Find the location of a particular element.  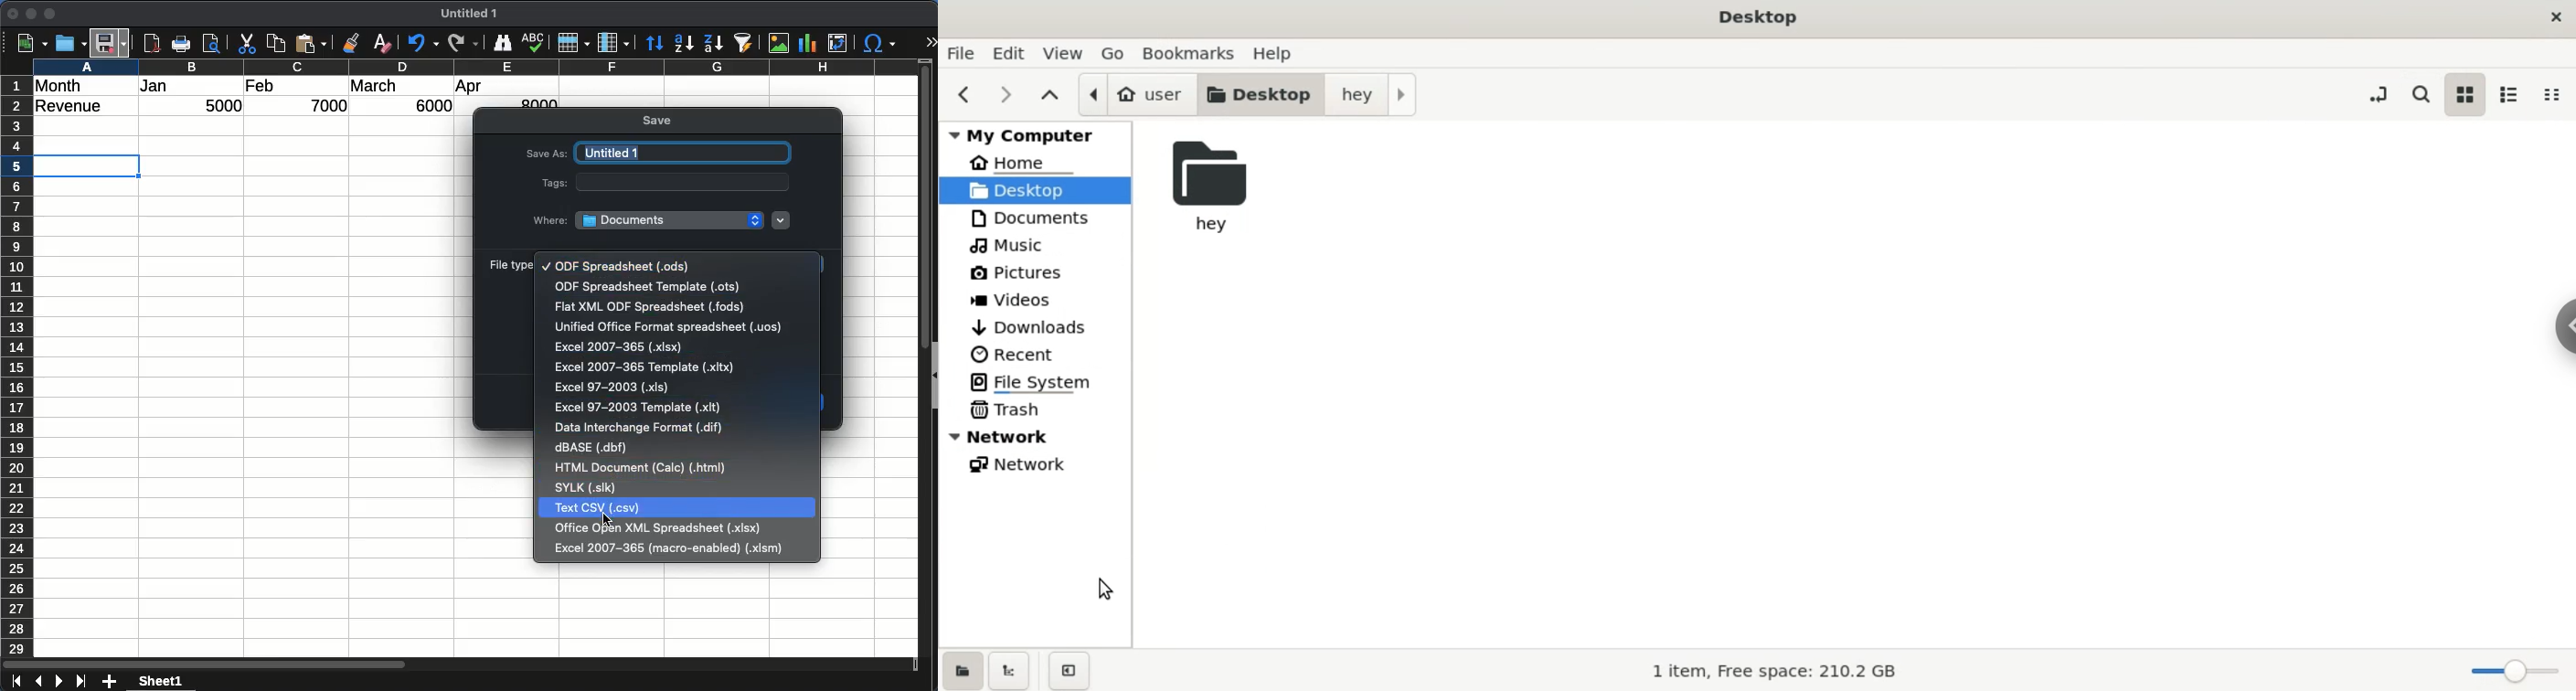

Data interchange format is located at coordinates (640, 427).